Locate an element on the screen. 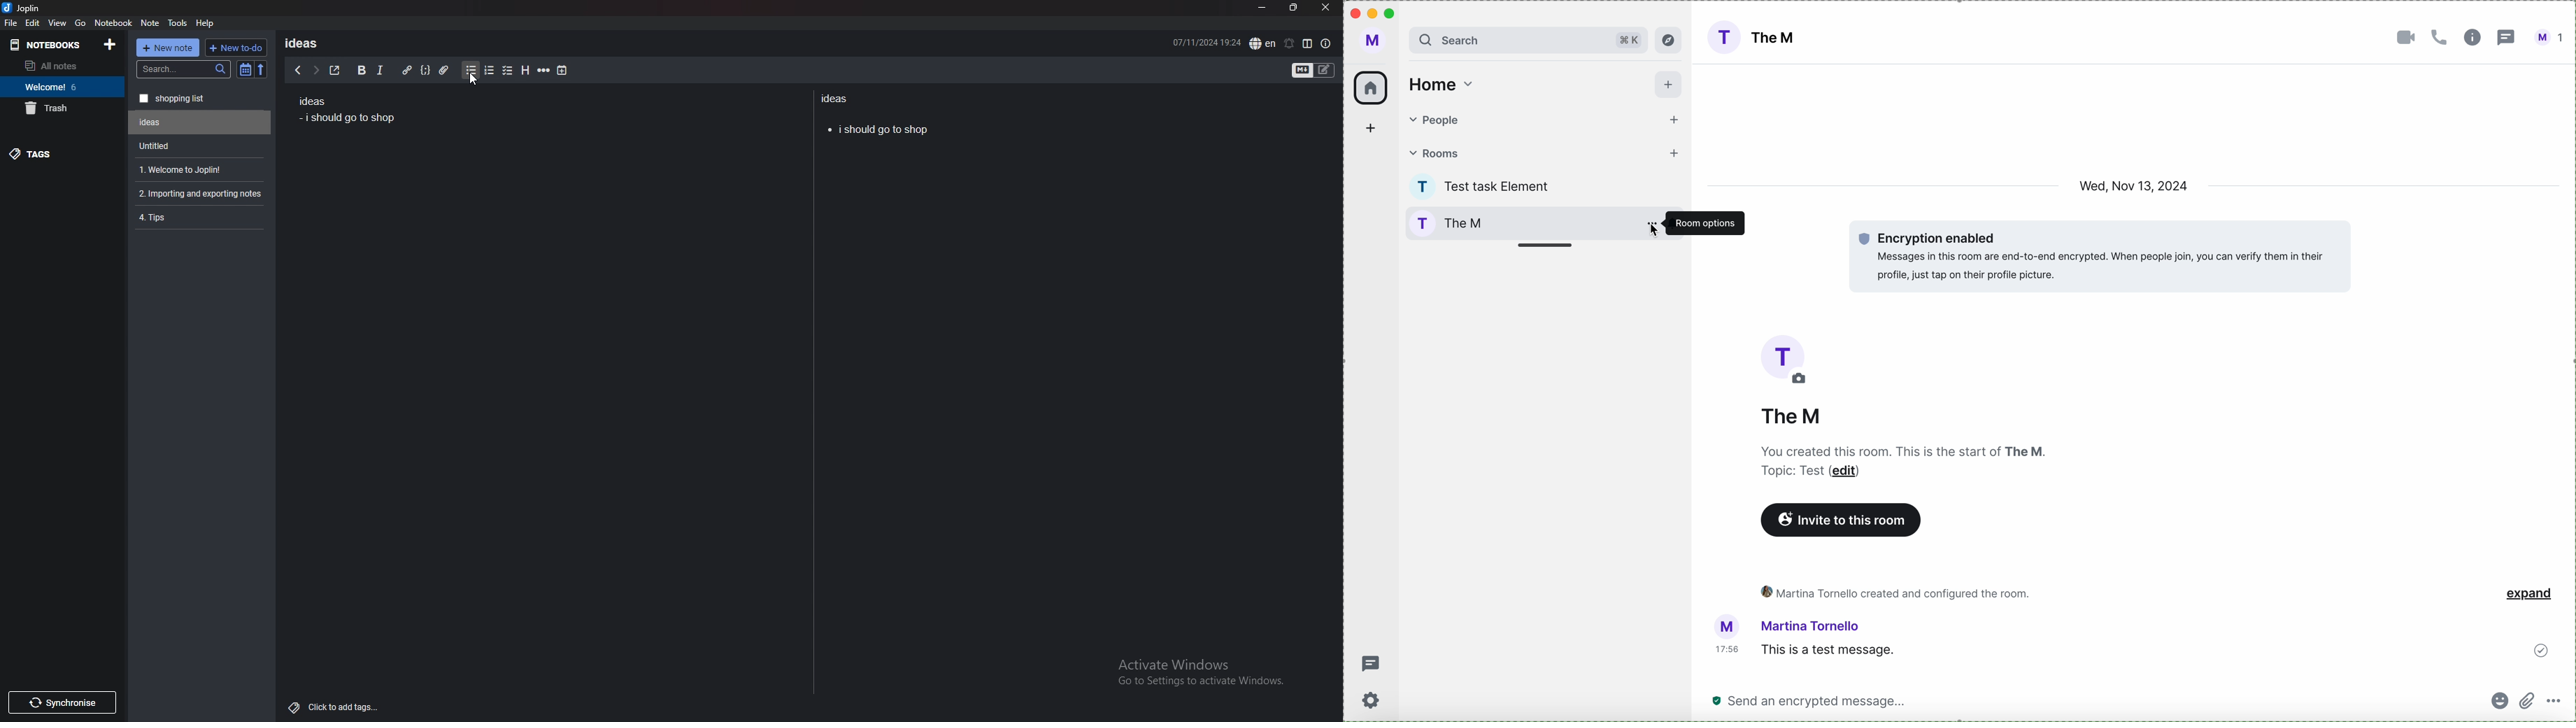 The height and width of the screenshot is (728, 2576). Importing and exporting notes is located at coordinates (202, 194).